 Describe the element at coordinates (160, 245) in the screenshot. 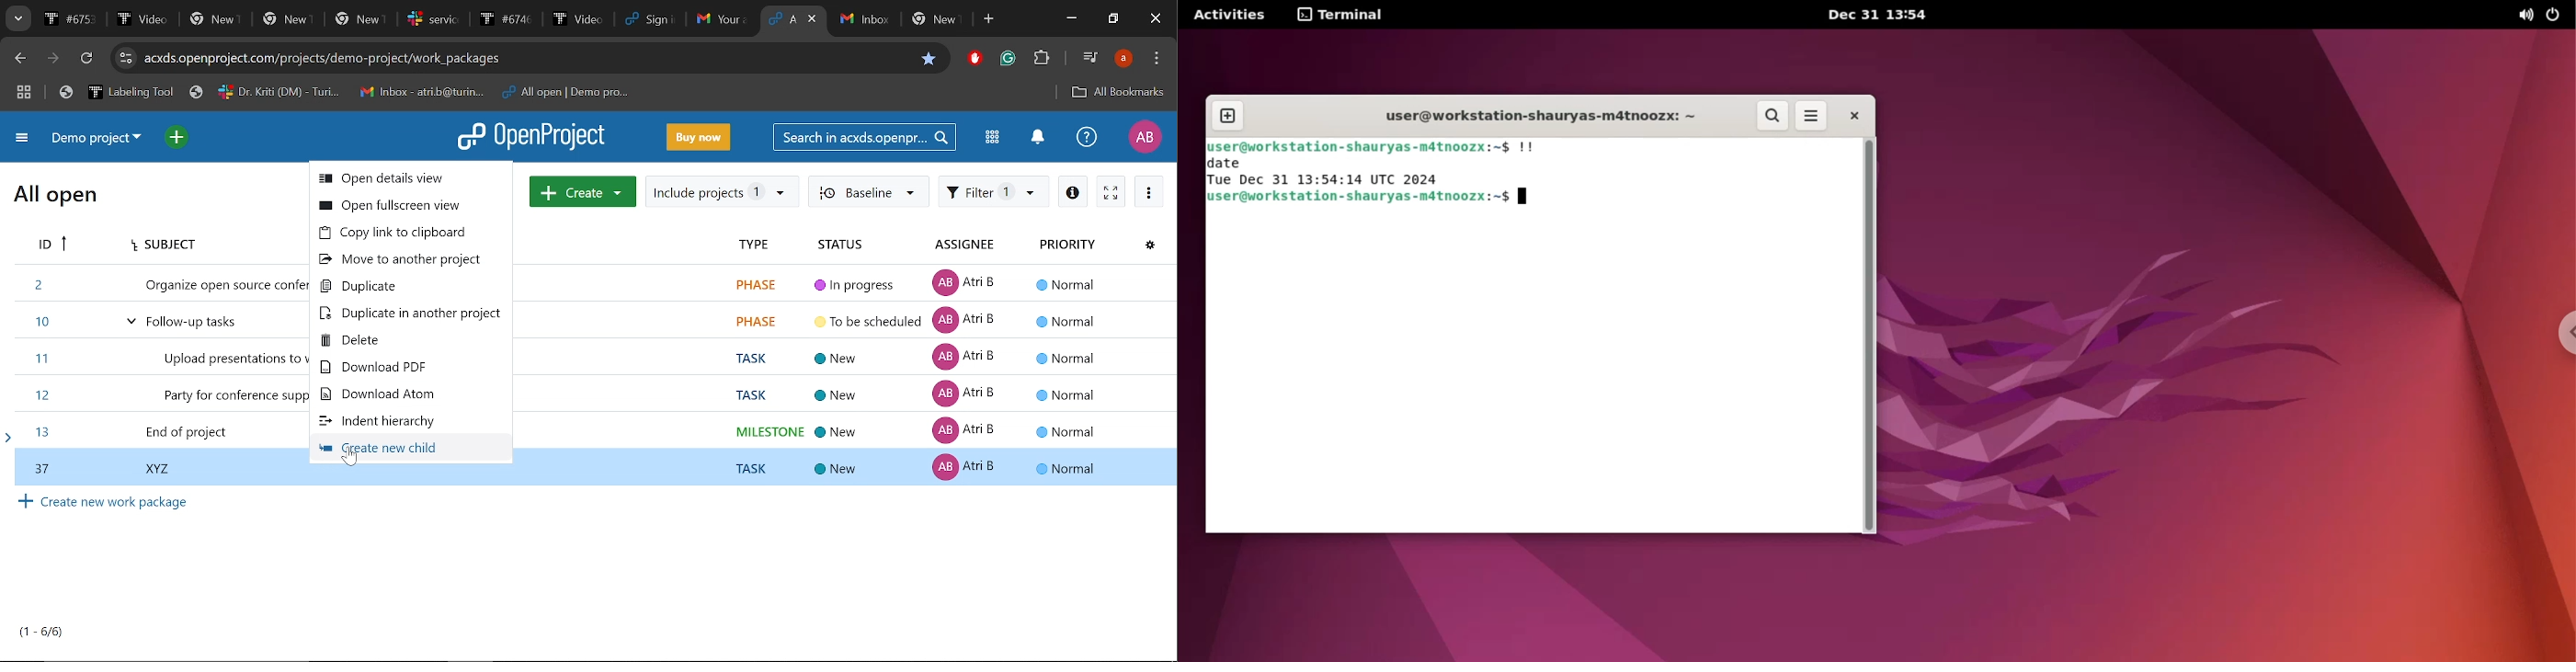

I see `Subject` at that location.